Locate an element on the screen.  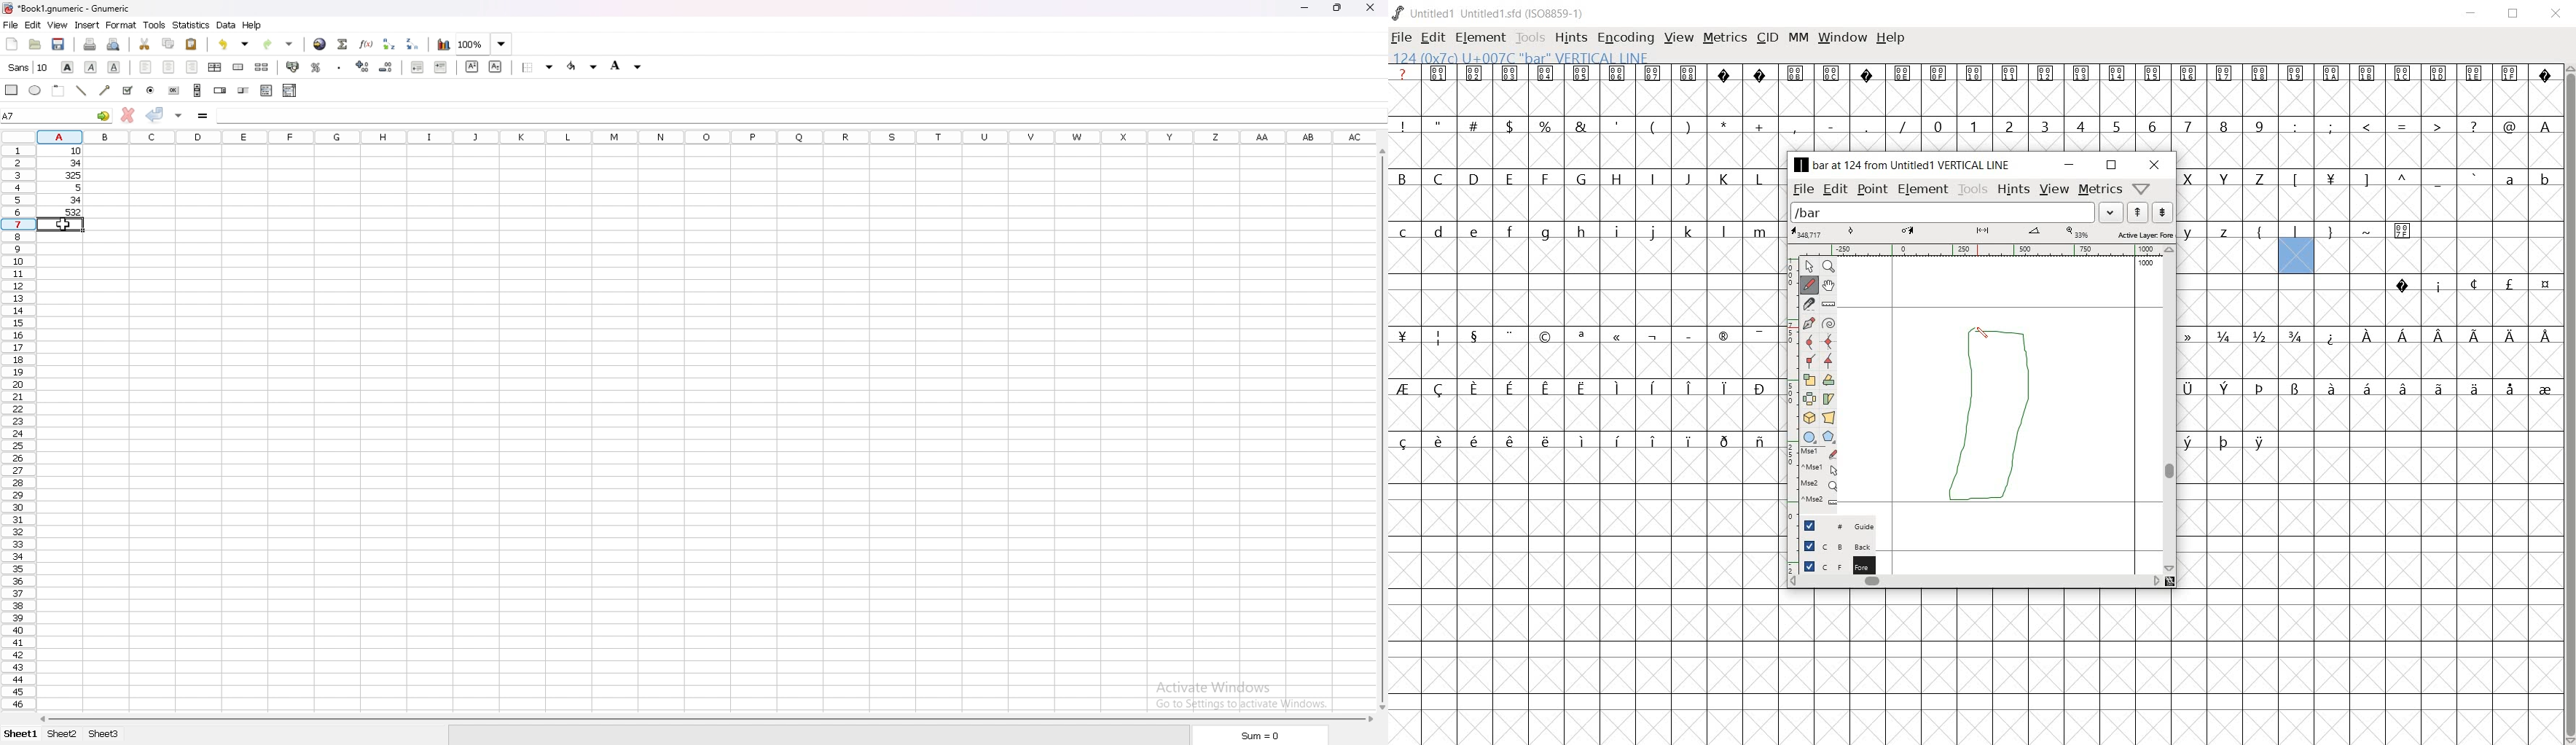
change whether spiro is active or not is located at coordinates (1828, 322).